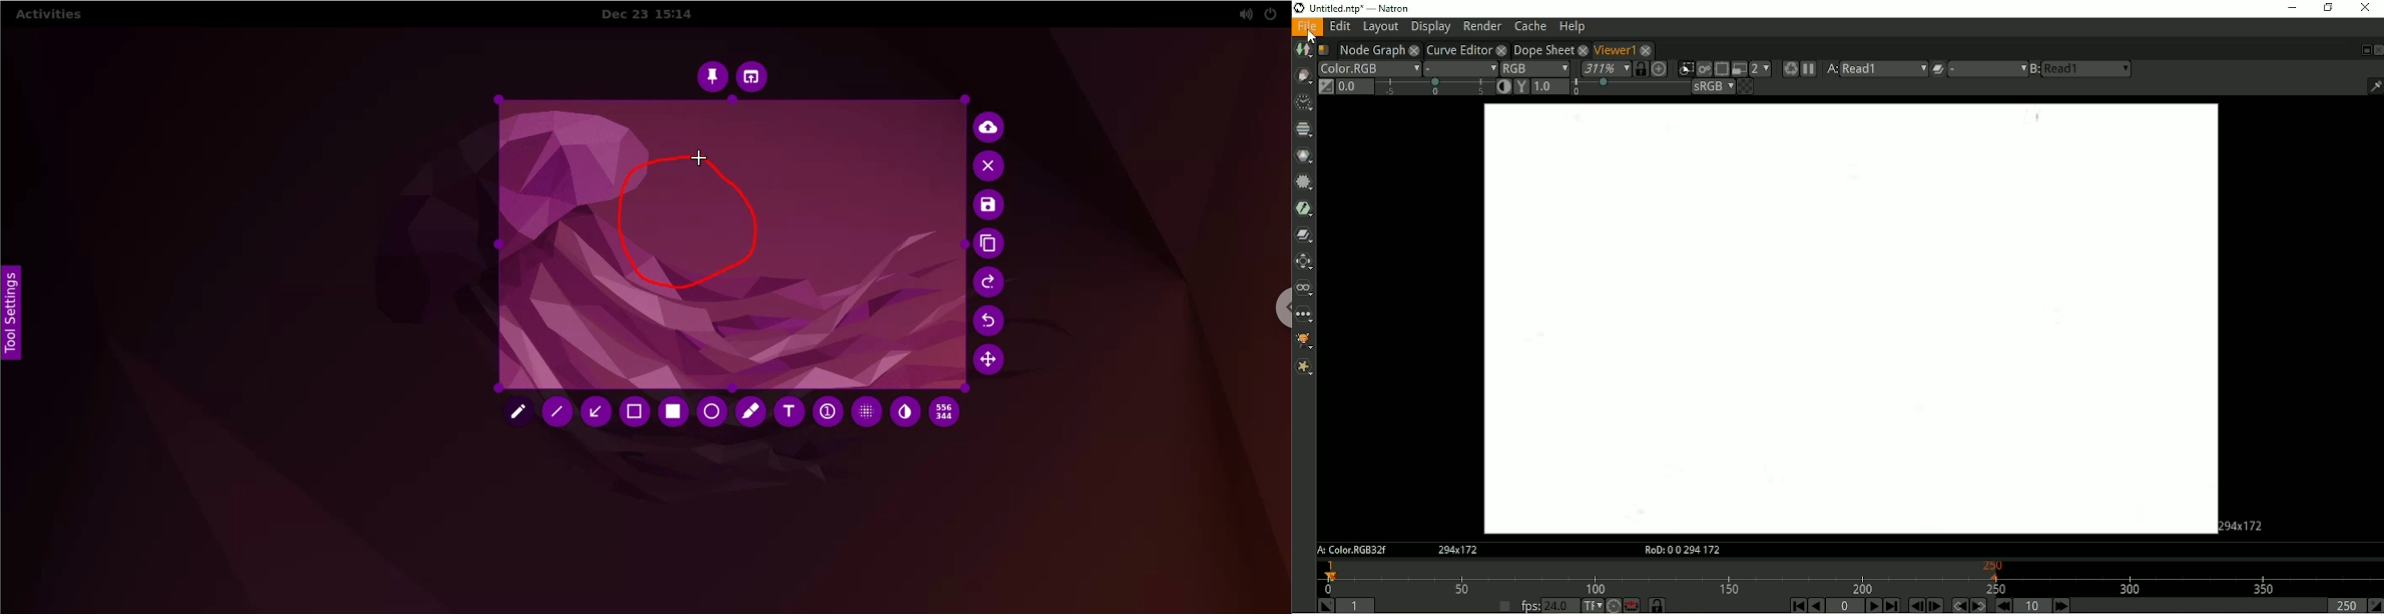  I want to click on Cache, so click(1531, 26).